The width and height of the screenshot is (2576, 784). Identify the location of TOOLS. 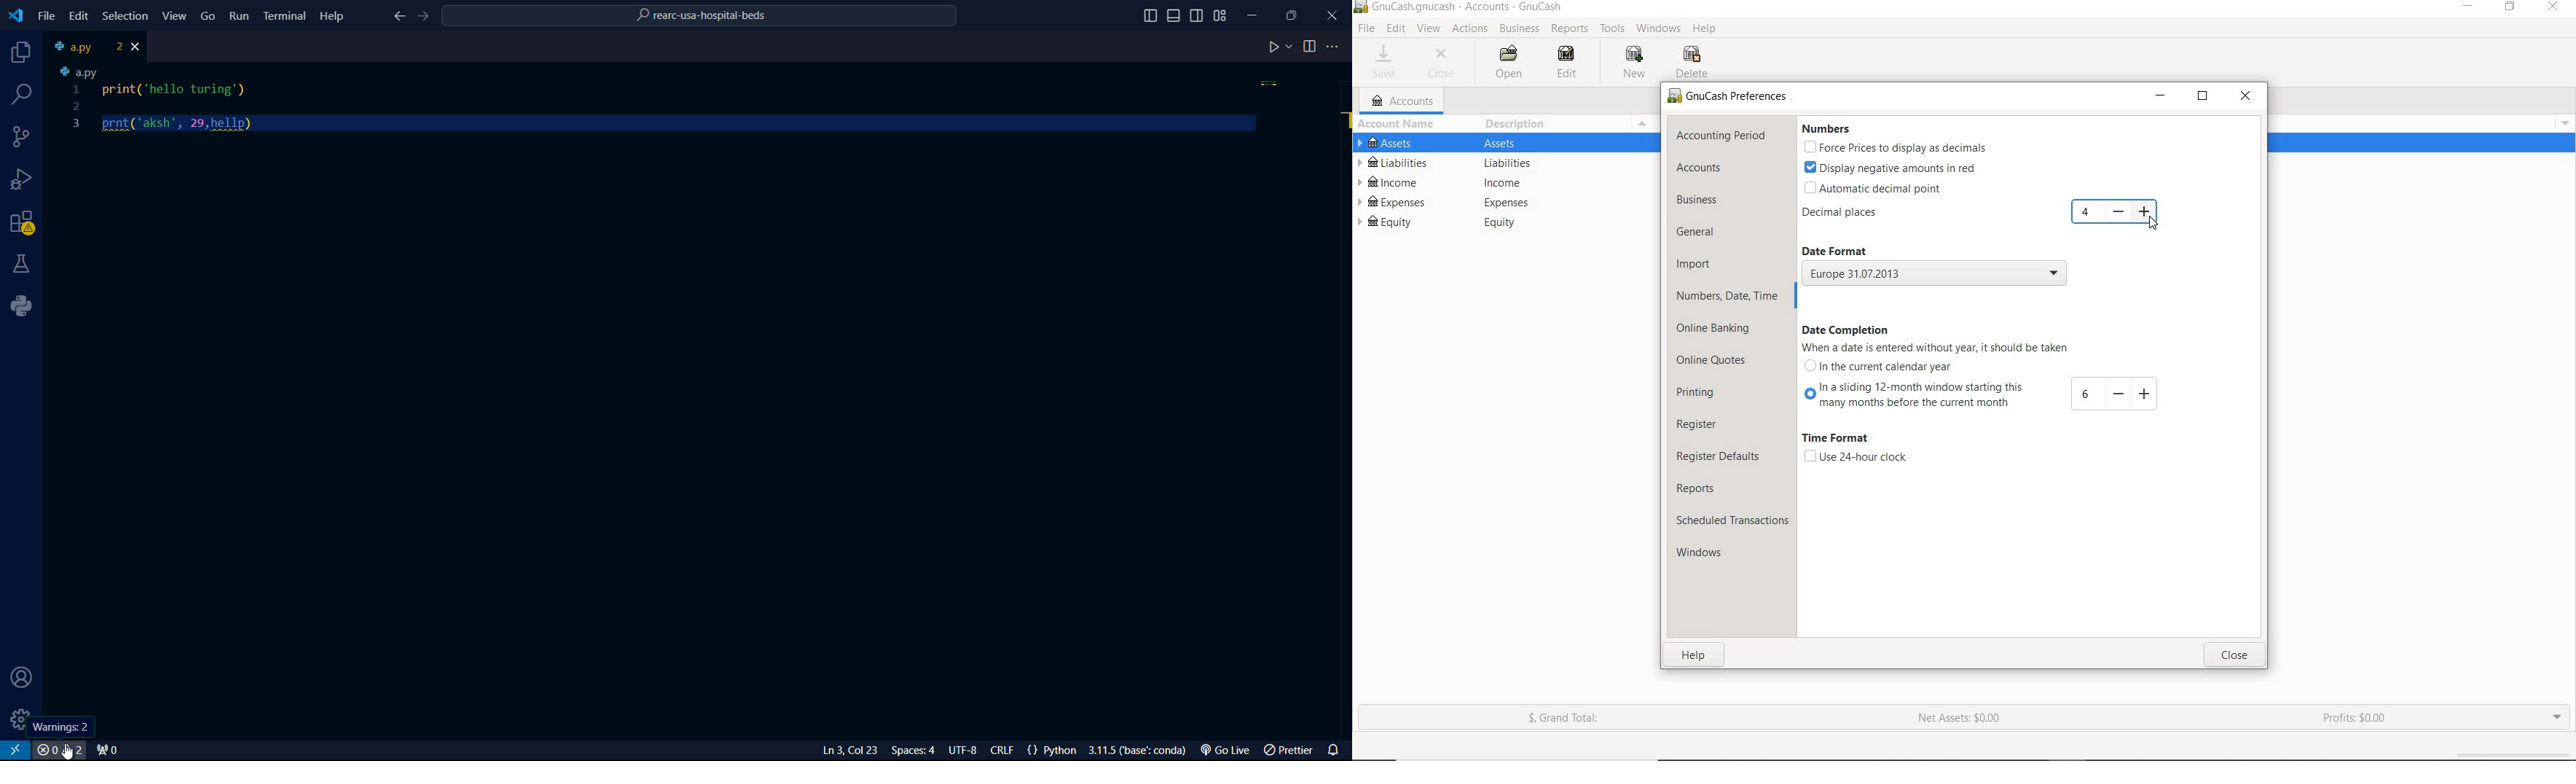
(1614, 29).